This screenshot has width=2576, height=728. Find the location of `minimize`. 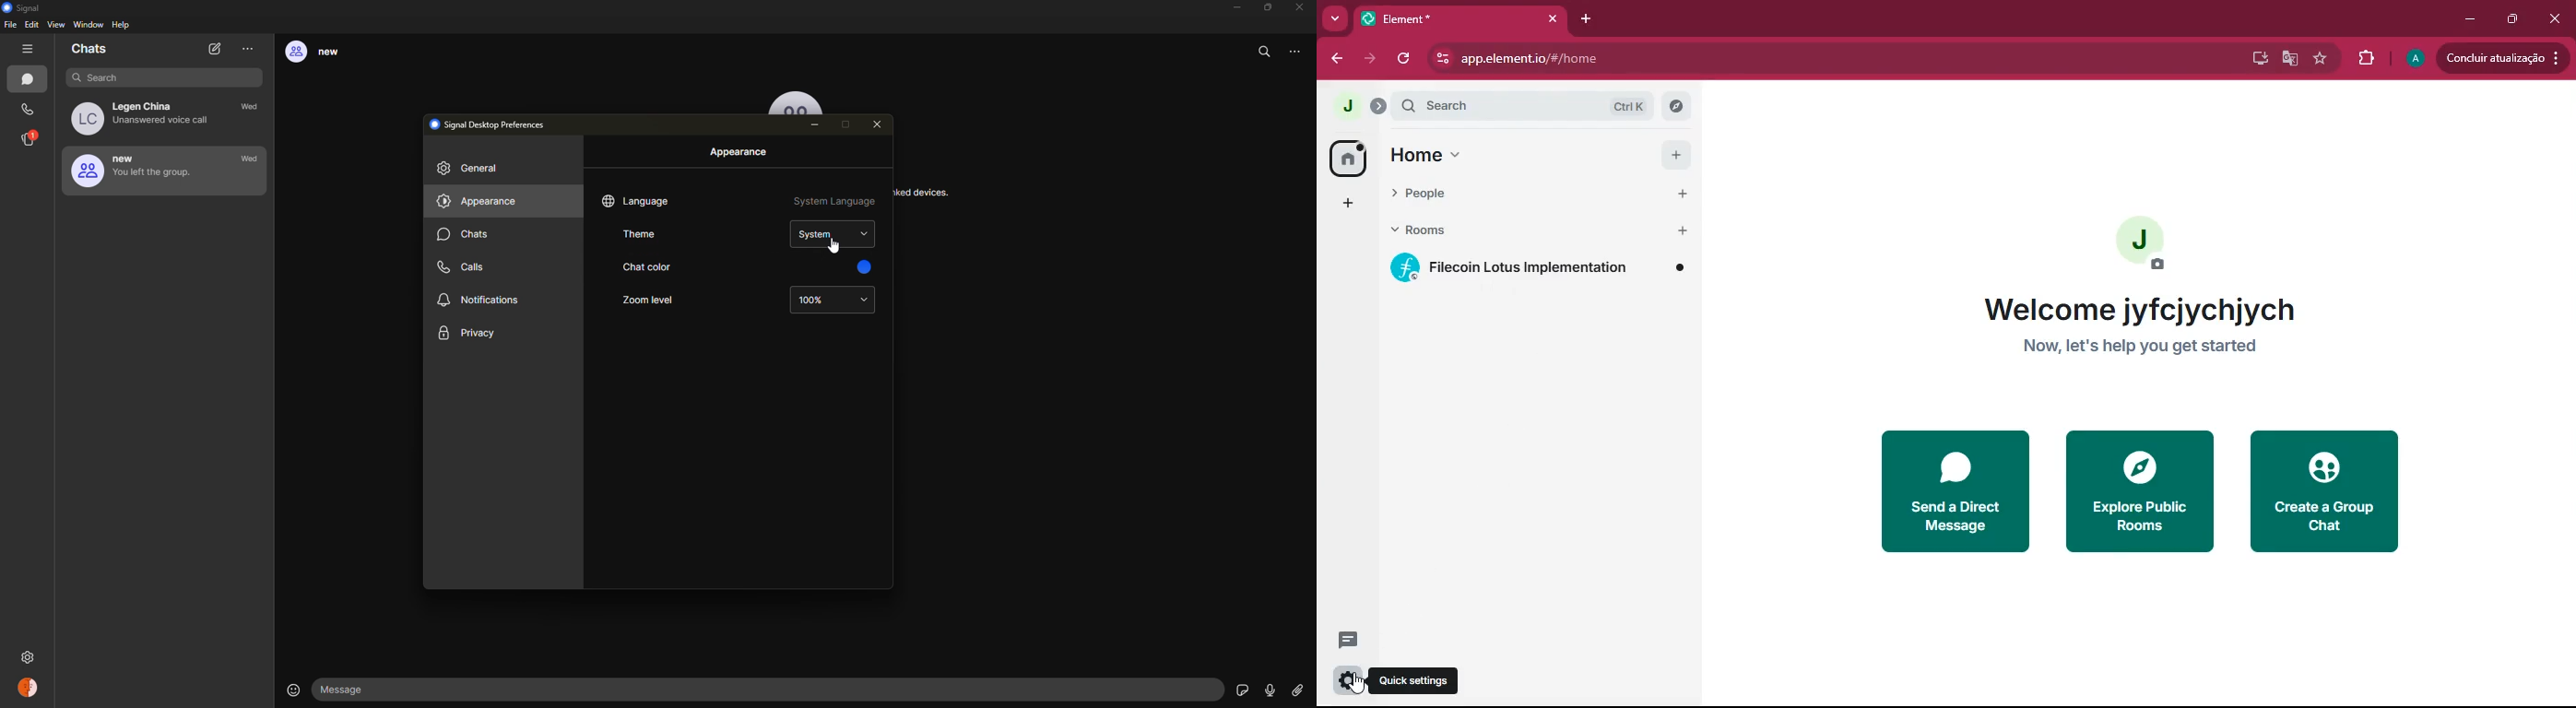

minimize is located at coordinates (818, 126).